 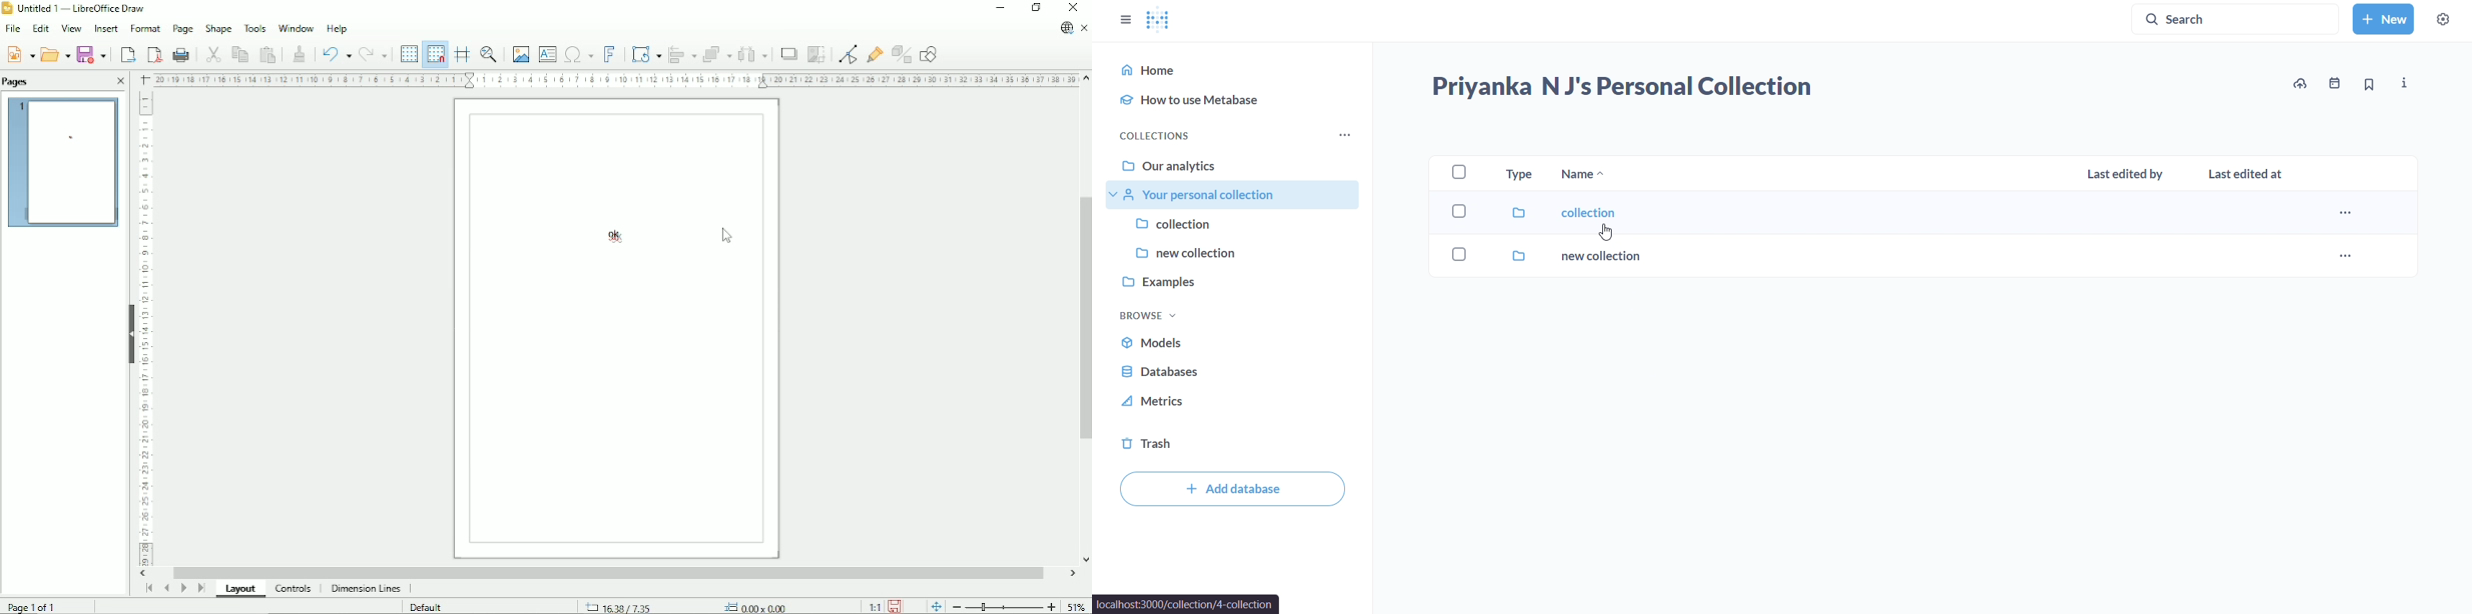 I want to click on New, so click(x=20, y=55).